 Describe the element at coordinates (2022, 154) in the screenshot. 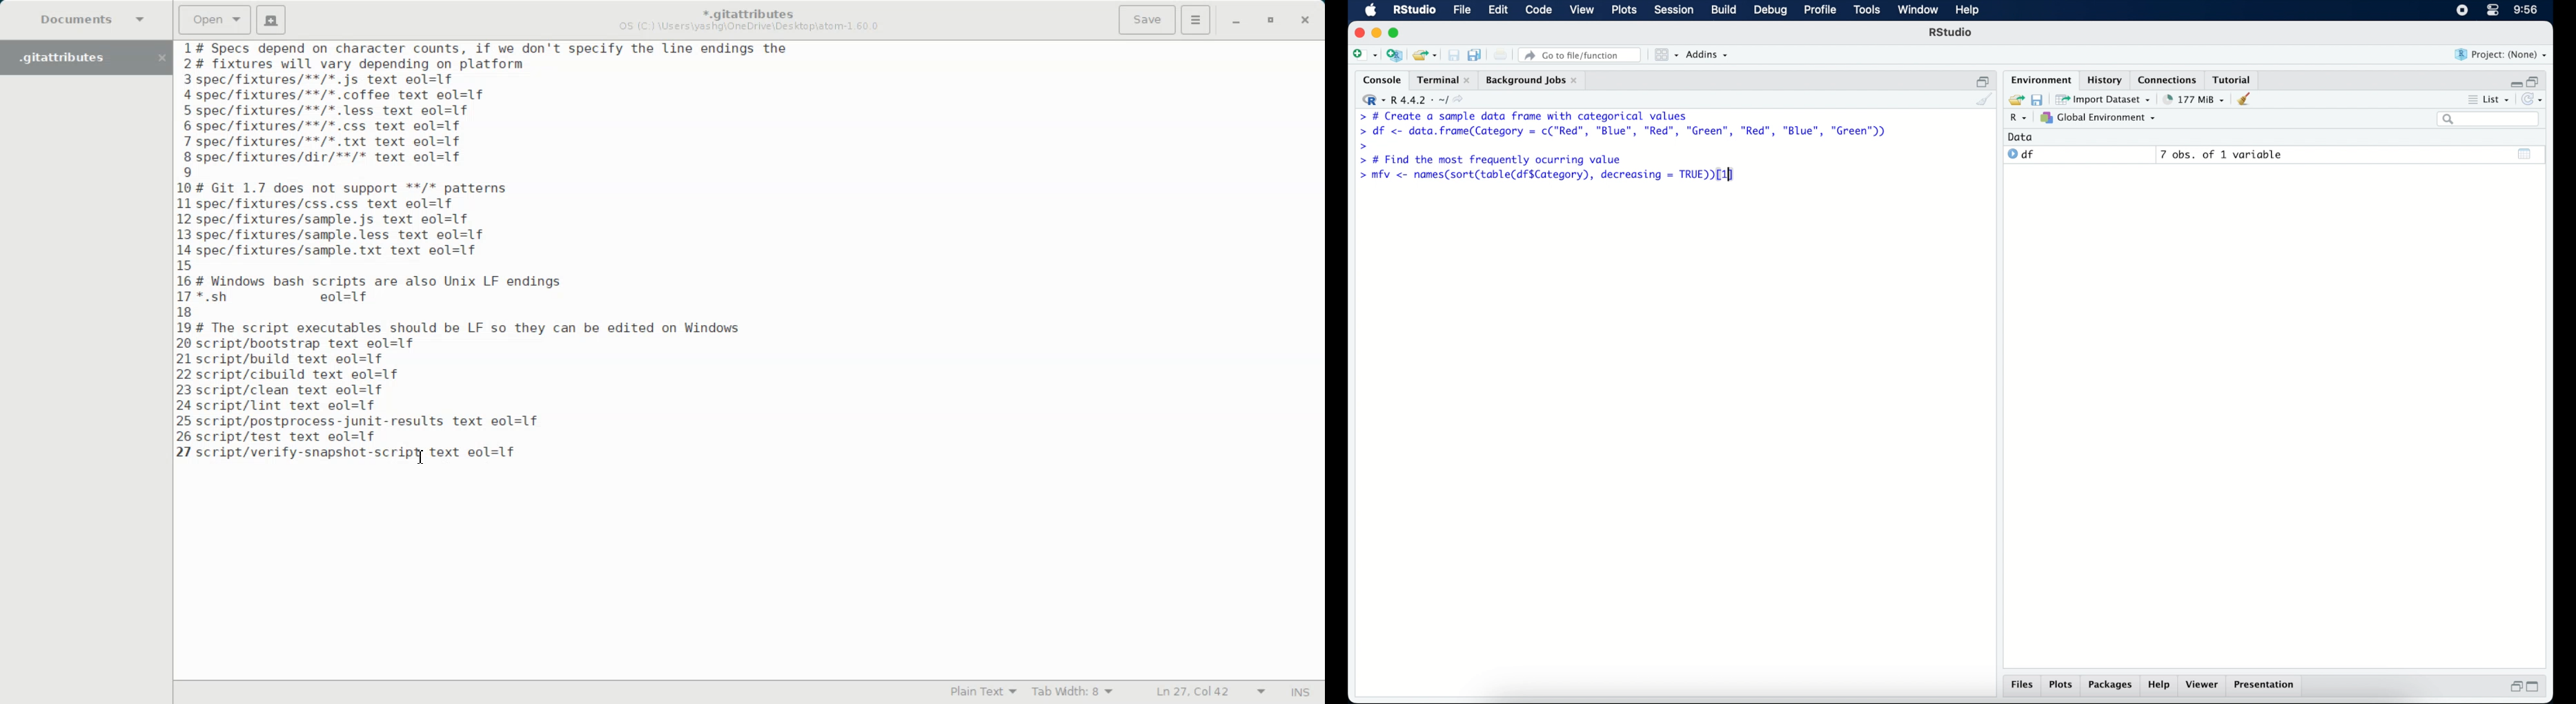

I see `df` at that location.